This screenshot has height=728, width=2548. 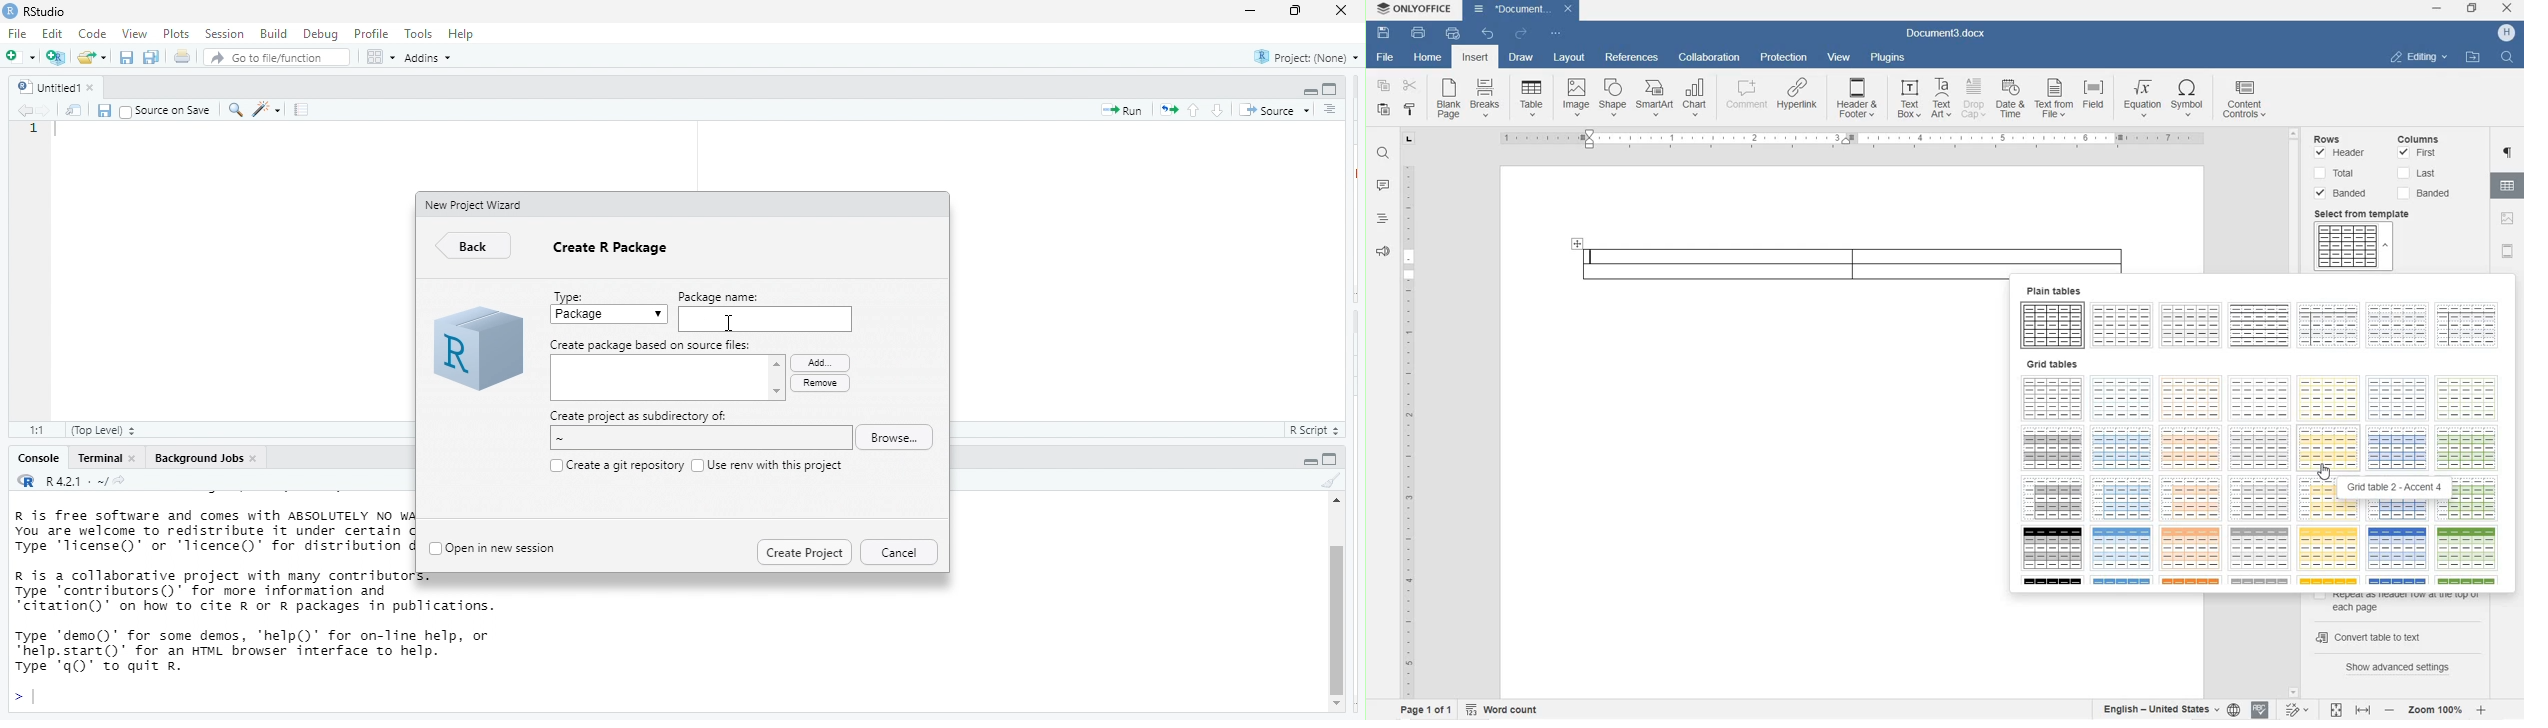 I want to click on 1:1, so click(x=34, y=429).